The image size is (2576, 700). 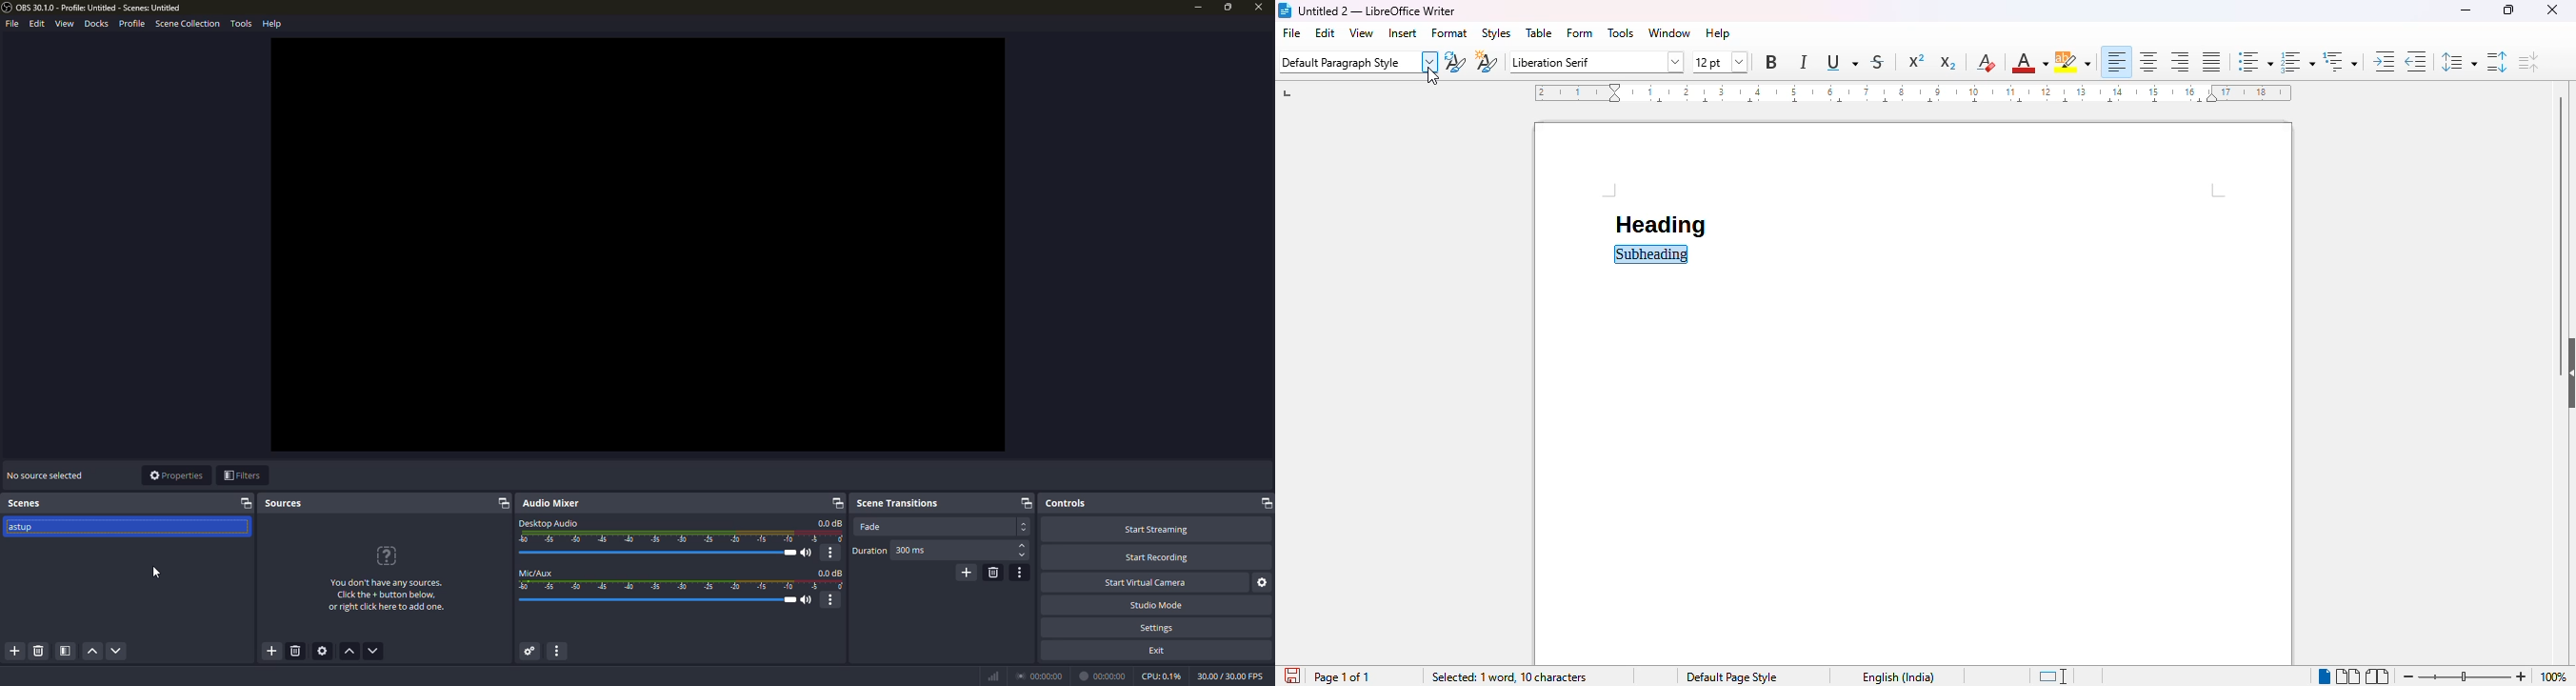 What do you see at coordinates (241, 25) in the screenshot?
I see `tools` at bounding box center [241, 25].